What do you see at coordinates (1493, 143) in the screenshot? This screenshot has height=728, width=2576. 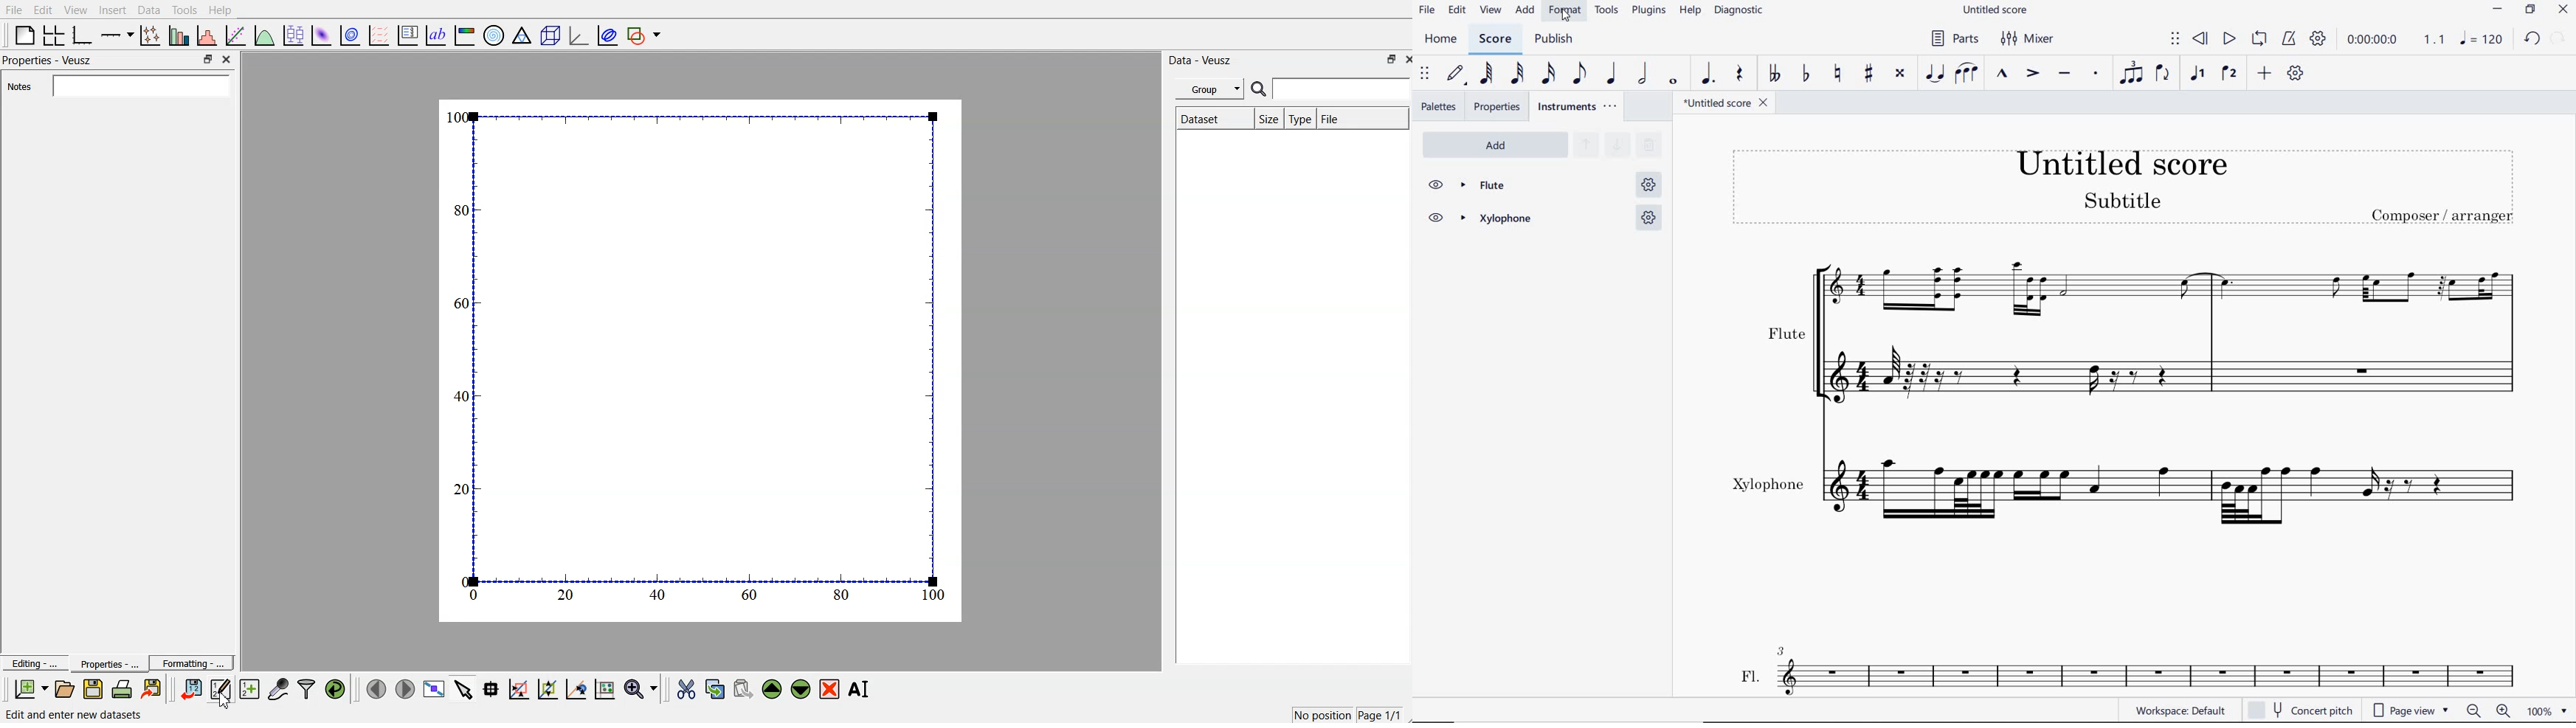 I see `ADD` at bounding box center [1493, 143].